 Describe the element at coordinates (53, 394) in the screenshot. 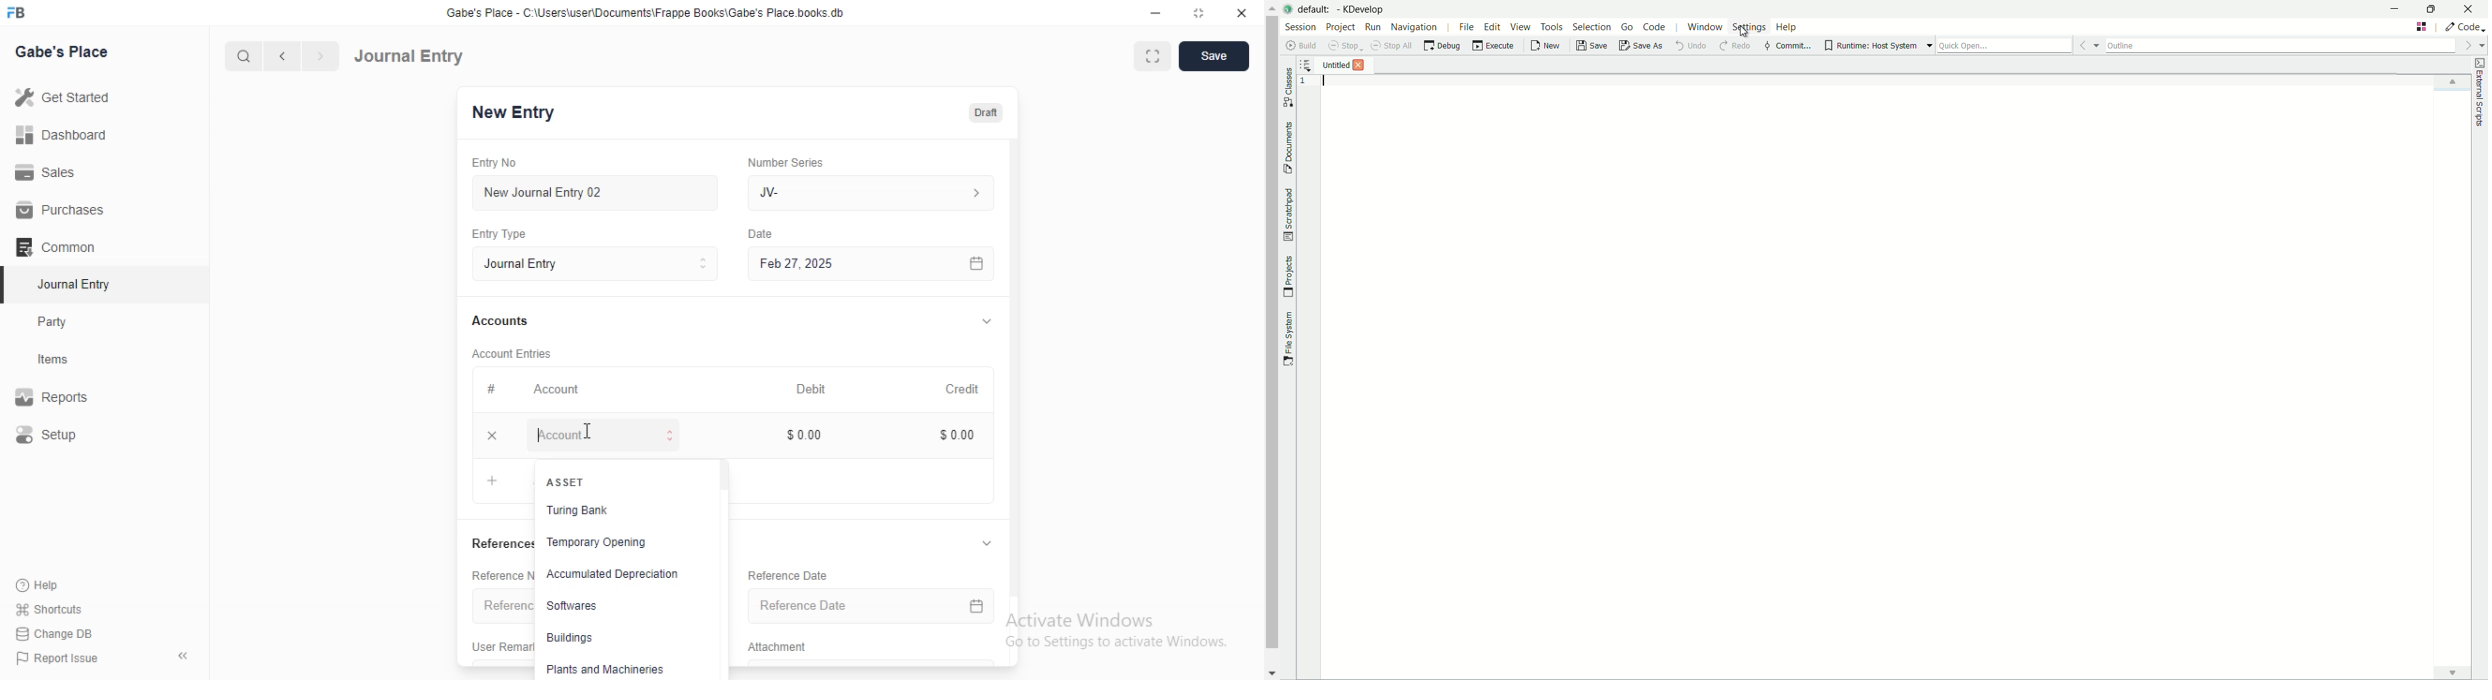

I see `Reports` at that location.